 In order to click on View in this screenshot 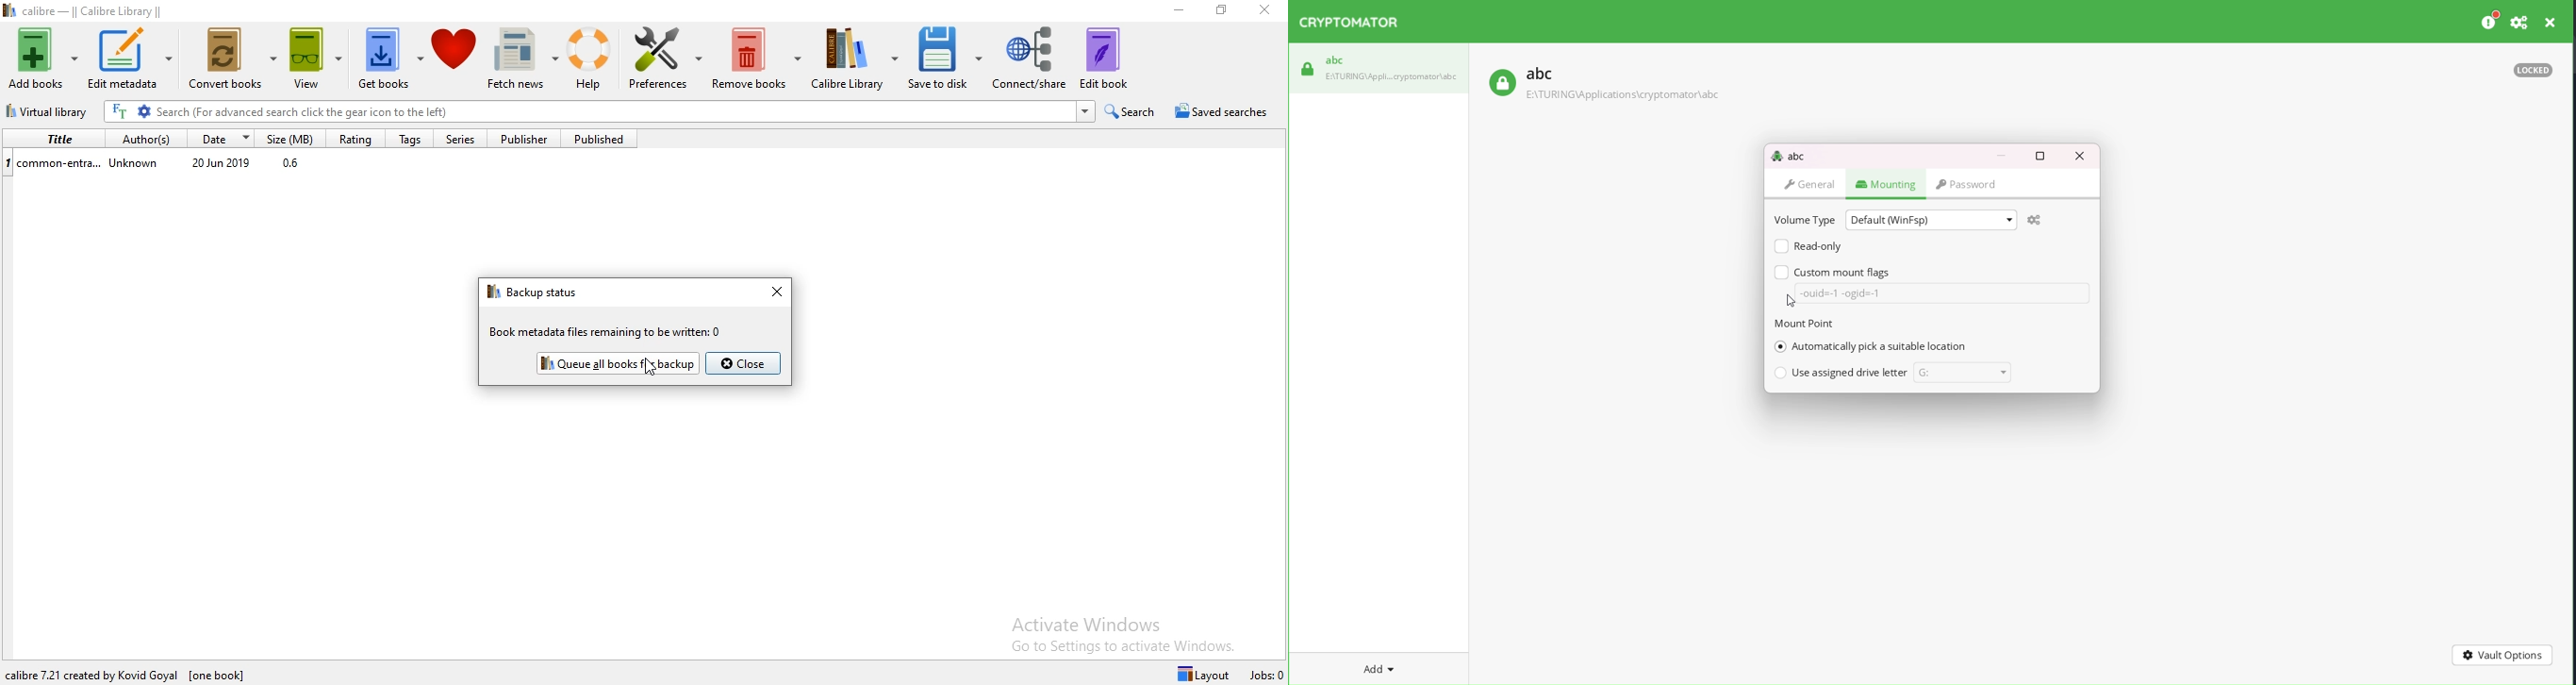, I will do `click(321, 61)`.